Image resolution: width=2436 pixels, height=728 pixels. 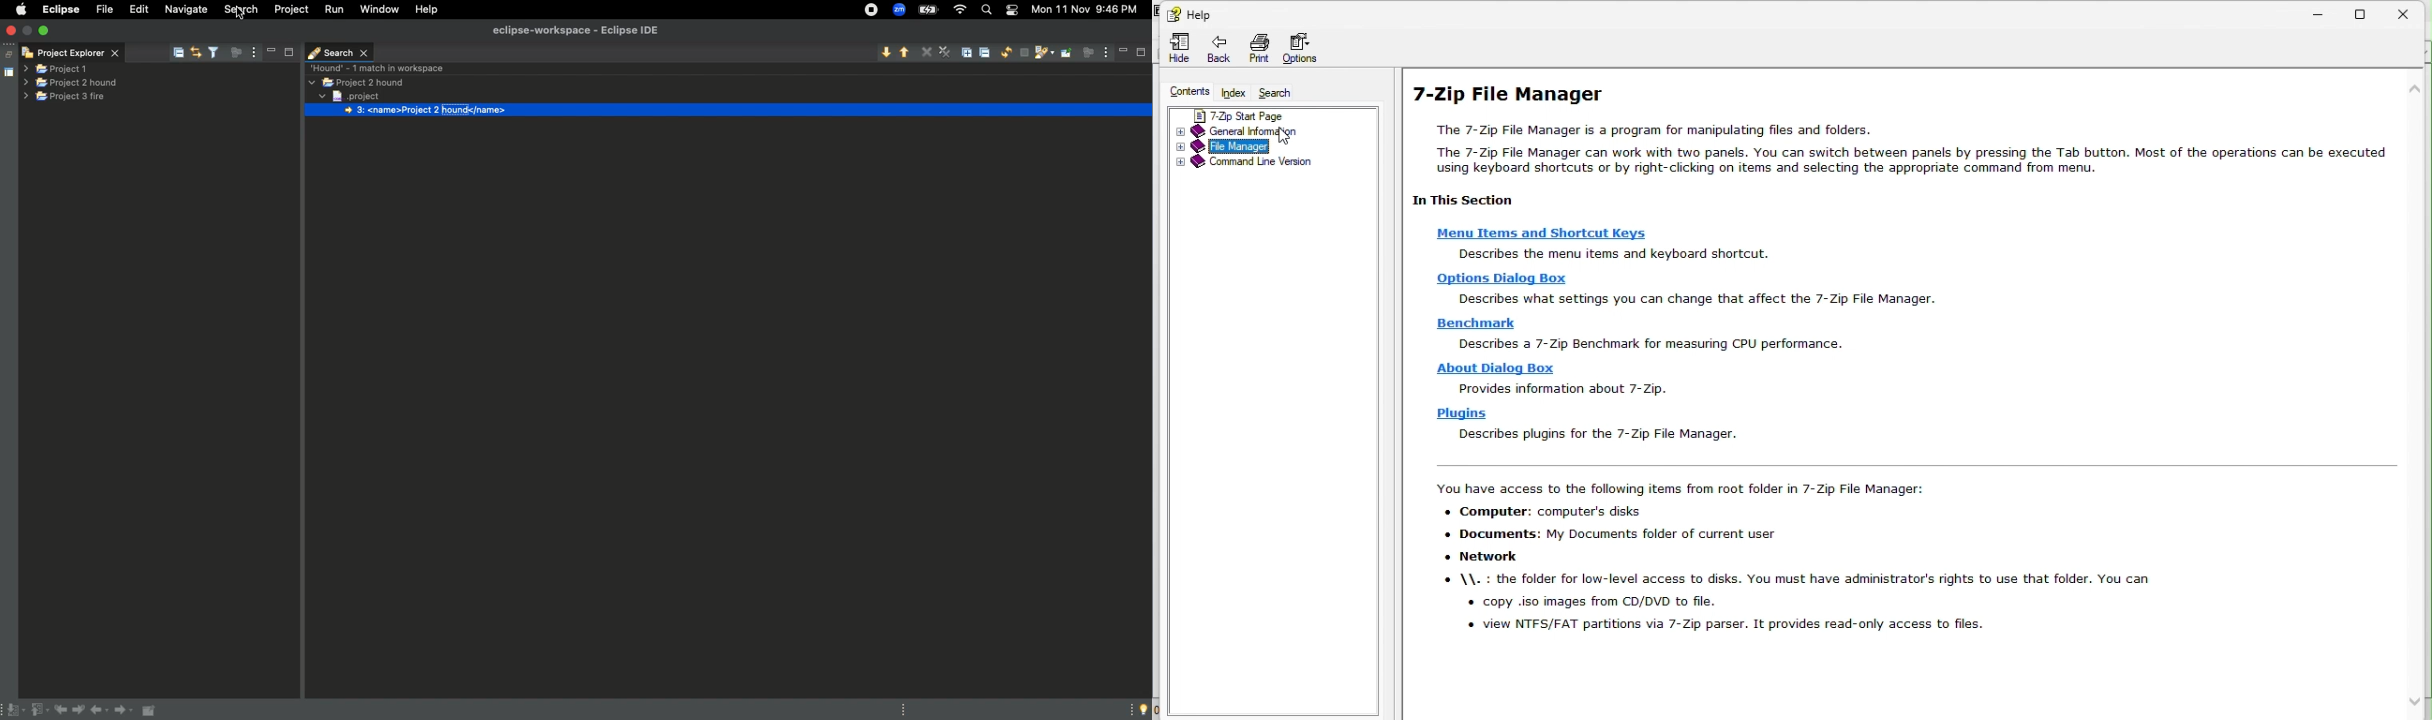 What do you see at coordinates (1548, 233) in the screenshot?
I see `Menu items and shortcut keys` at bounding box center [1548, 233].